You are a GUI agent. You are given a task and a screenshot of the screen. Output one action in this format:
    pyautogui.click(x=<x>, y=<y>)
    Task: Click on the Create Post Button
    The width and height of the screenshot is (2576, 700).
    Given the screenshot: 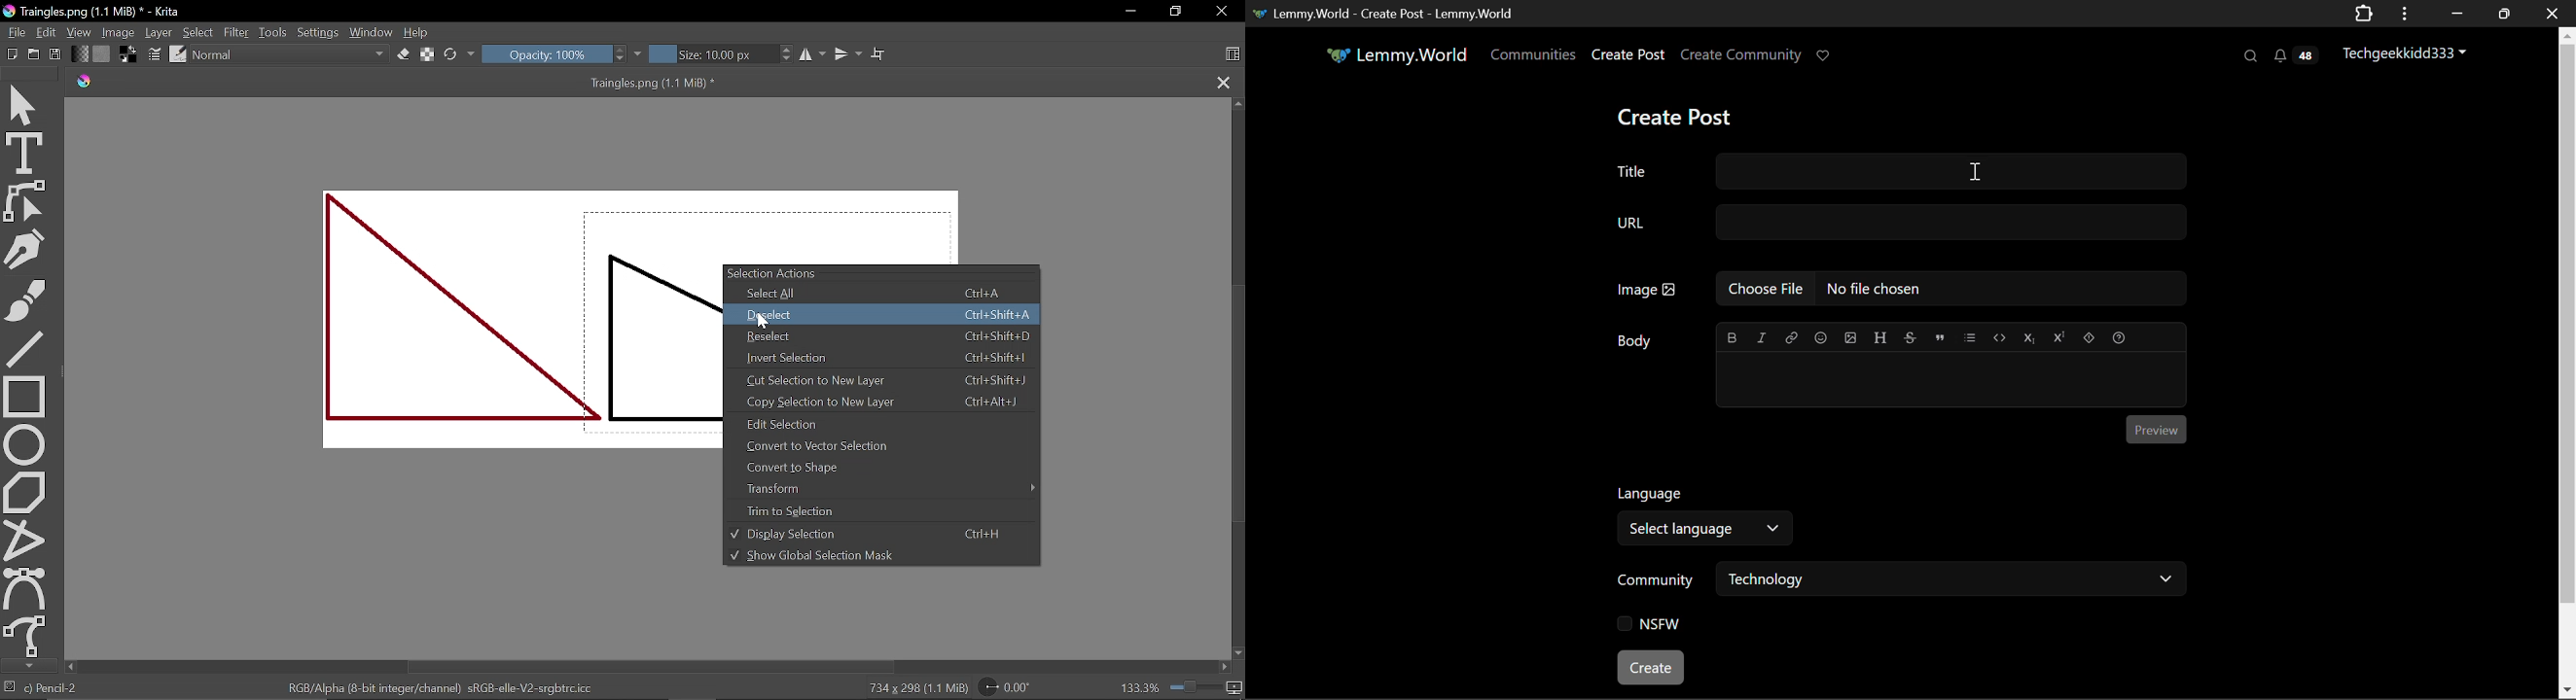 What is the action you would take?
    pyautogui.click(x=1652, y=667)
    